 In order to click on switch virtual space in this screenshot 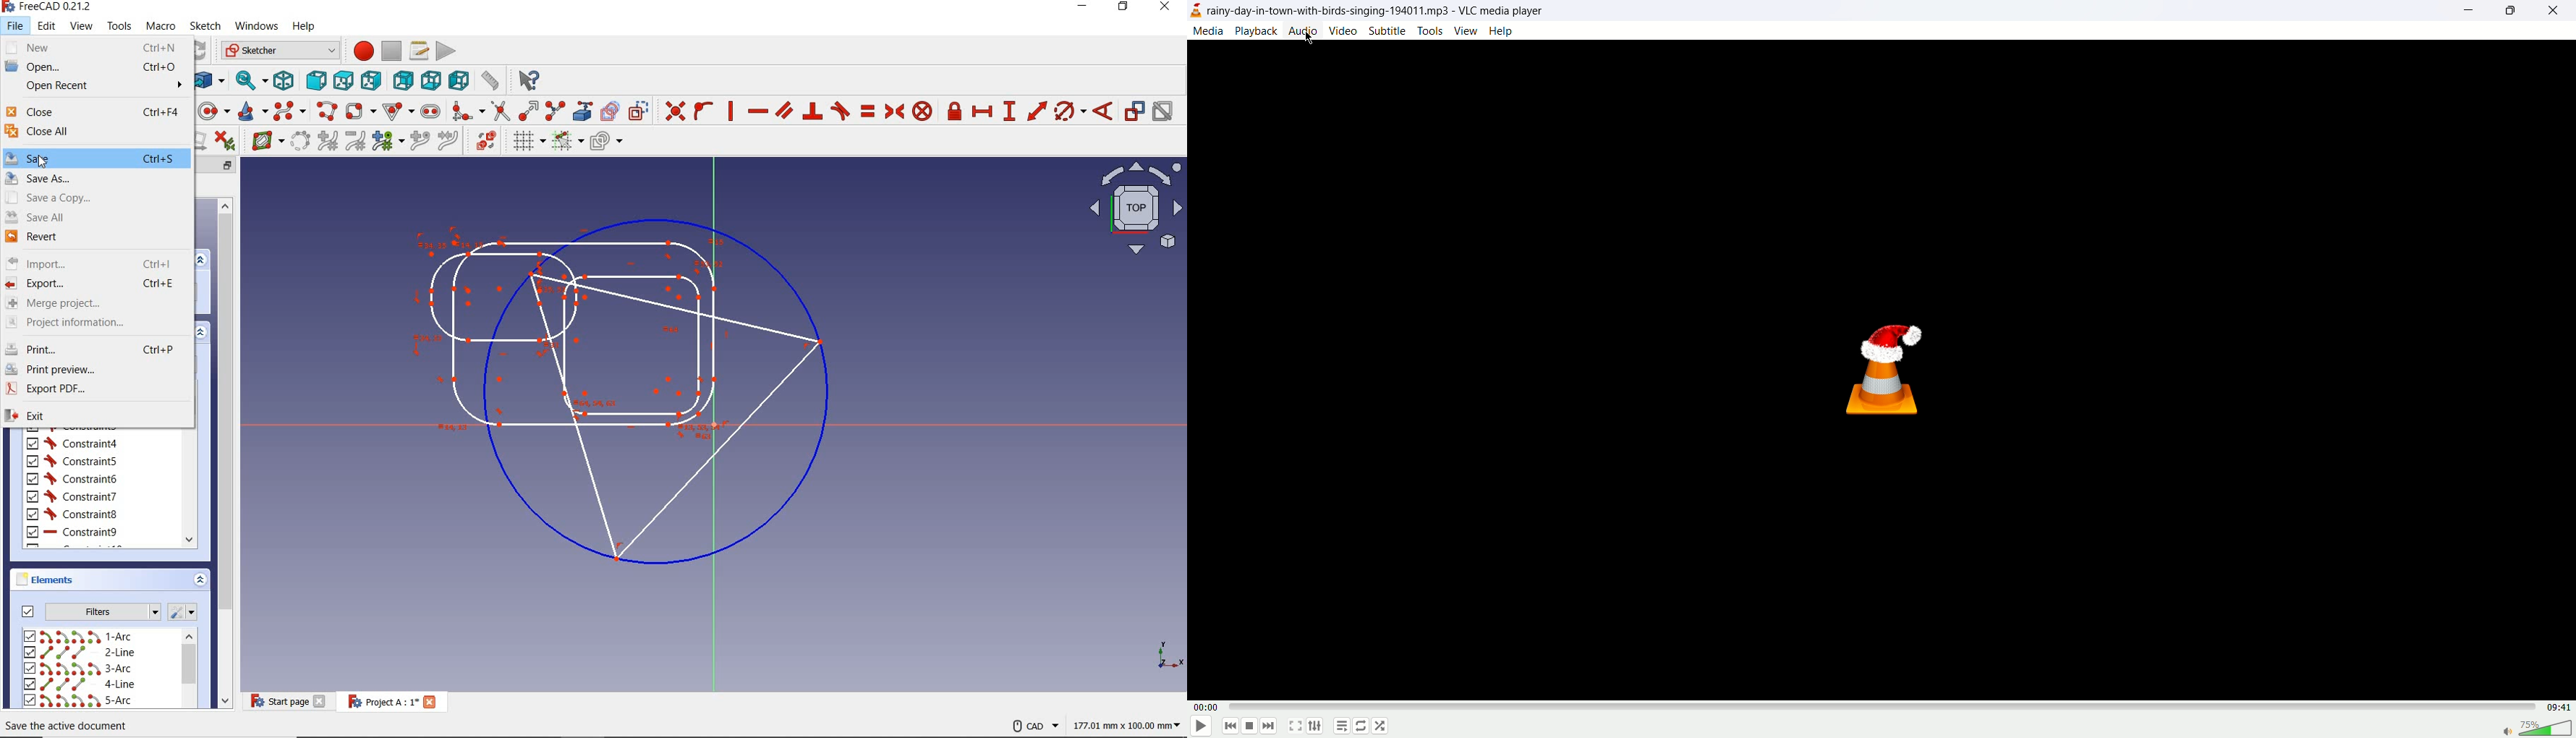, I will do `click(481, 141)`.